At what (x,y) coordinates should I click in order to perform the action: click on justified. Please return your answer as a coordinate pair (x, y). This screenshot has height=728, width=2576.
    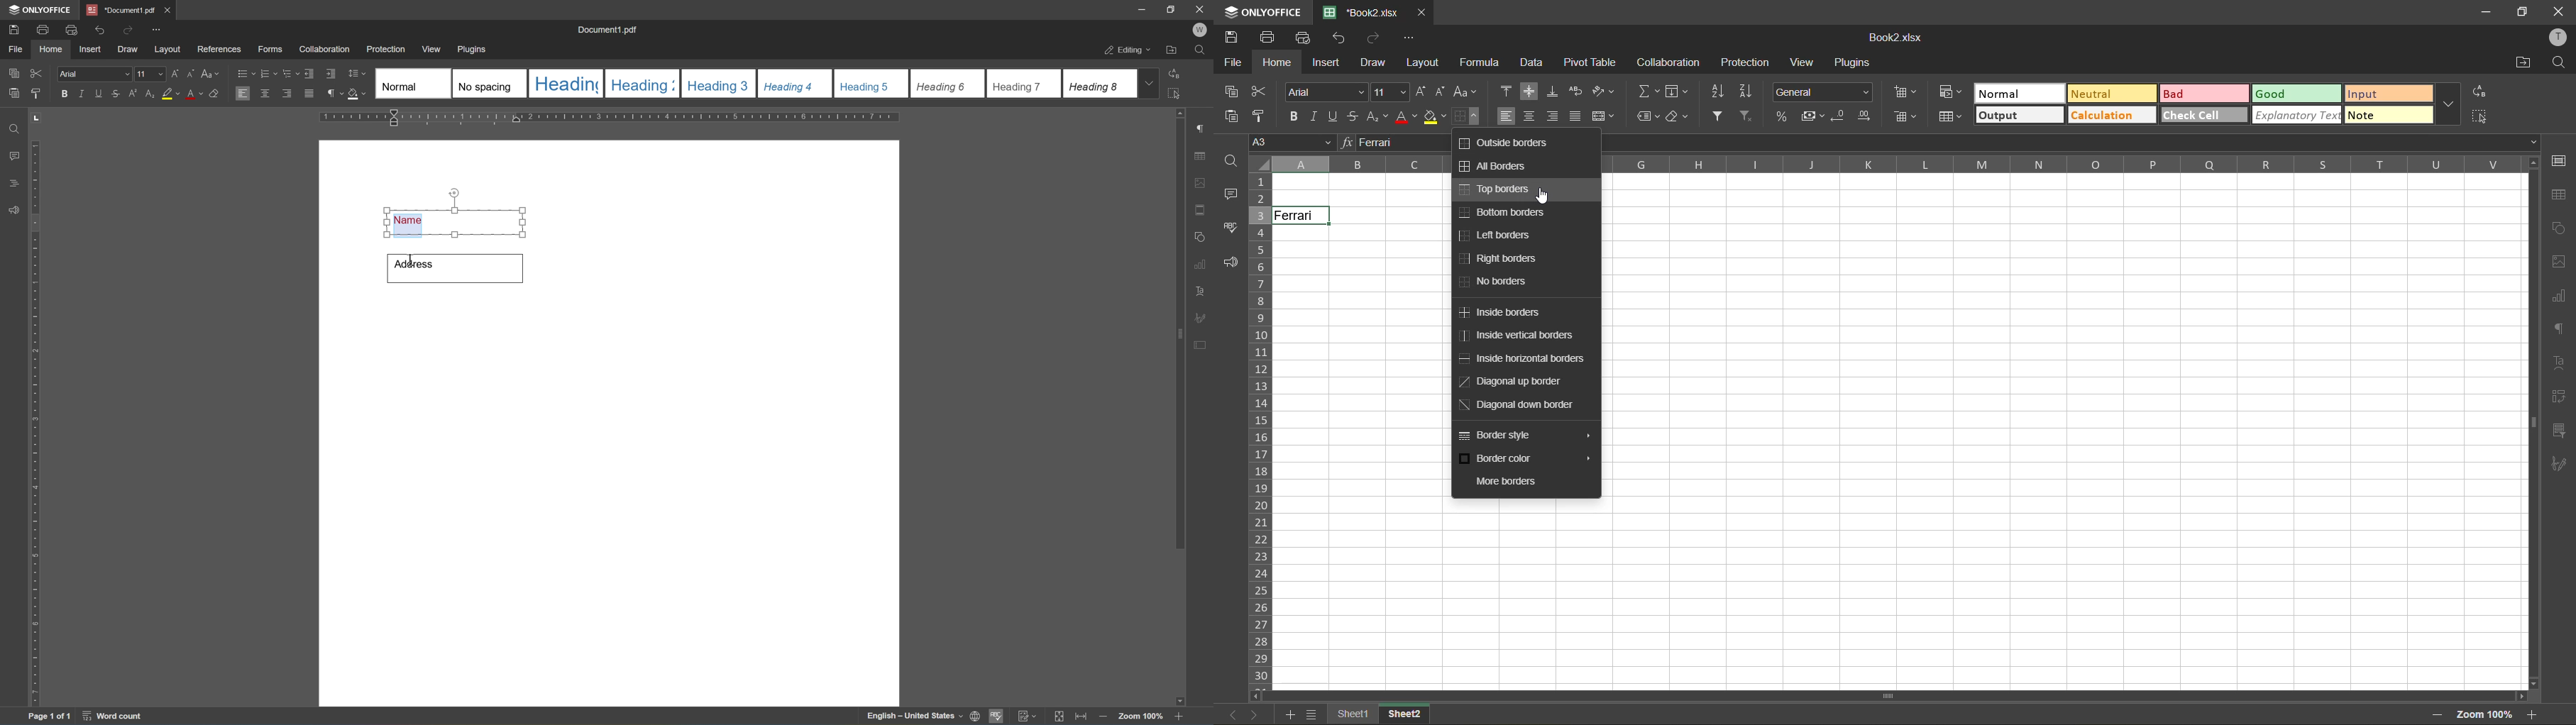
    Looking at the image, I should click on (309, 93).